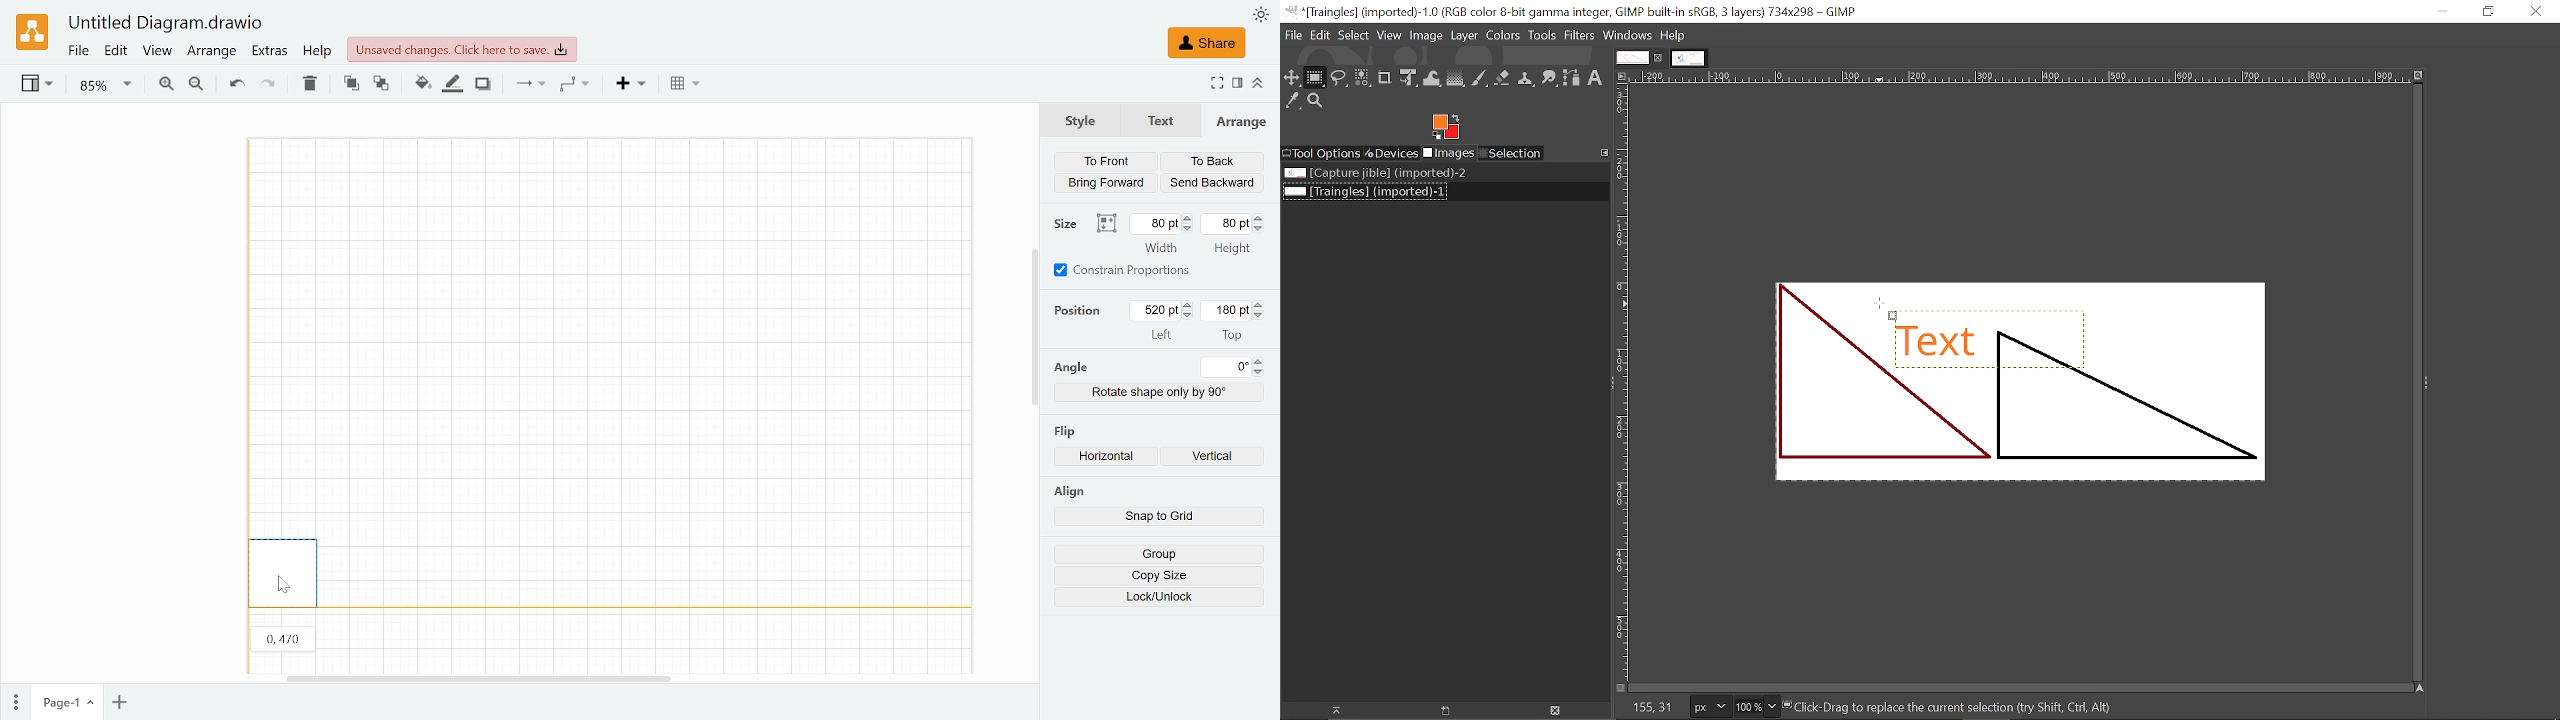 The height and width of the screenshot is (728, 2576). What do you see at coordinates (1189, 218) in the screenshot?
I see `Increase width` at bounding box center [1189, 218].